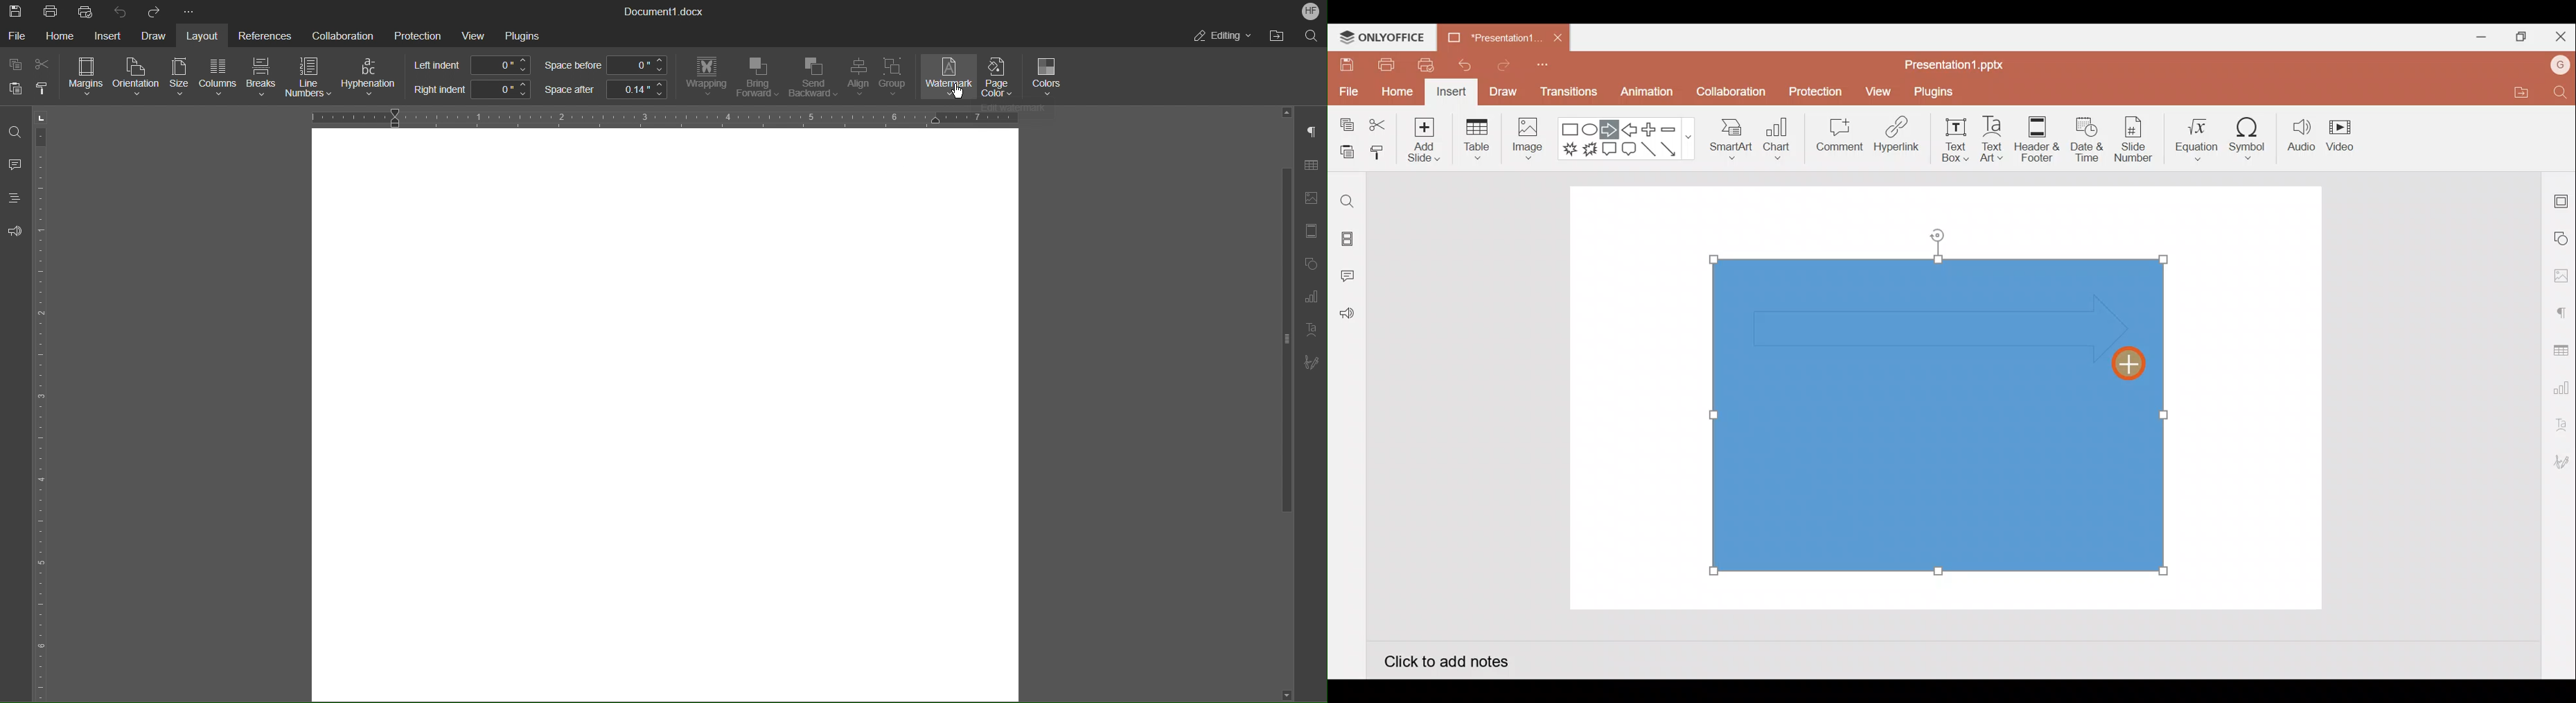 The width and height of the screenshot is (2576, 728). Describe the element at coordinates (522, 36) in the screenshot. I see `Plugins` at that location.